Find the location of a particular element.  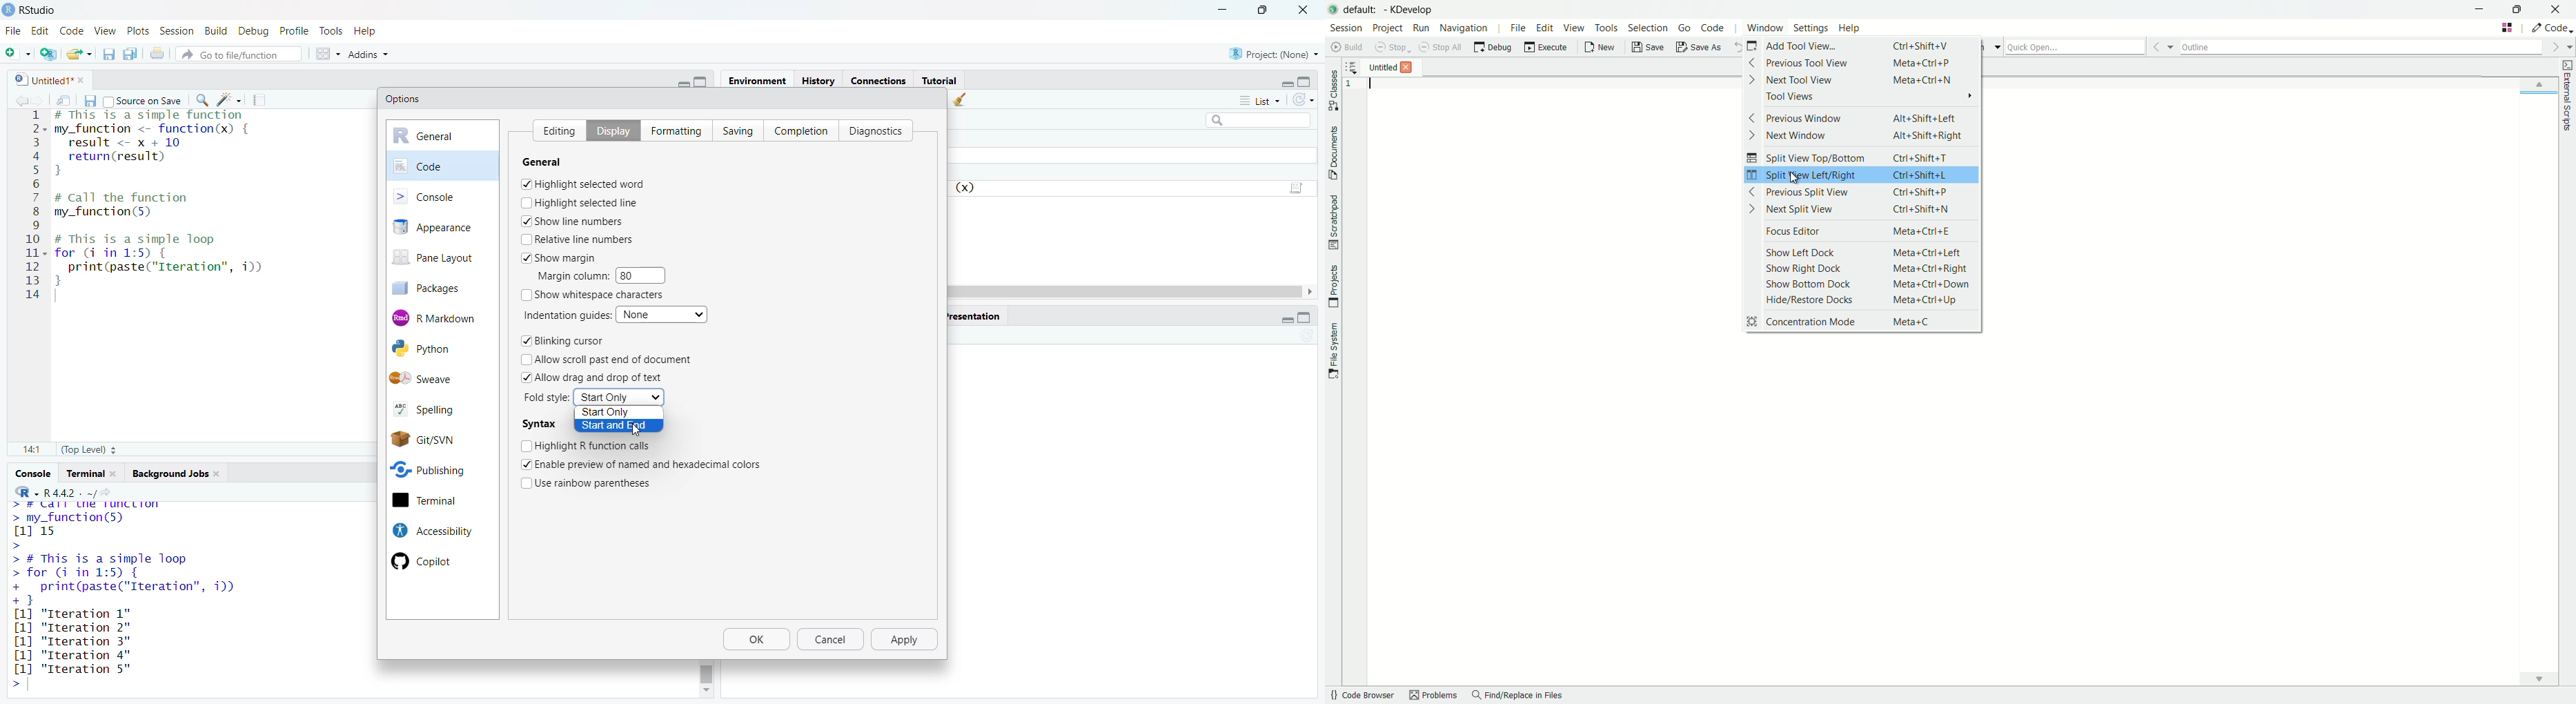

saving is located at coordinates (733, 130).